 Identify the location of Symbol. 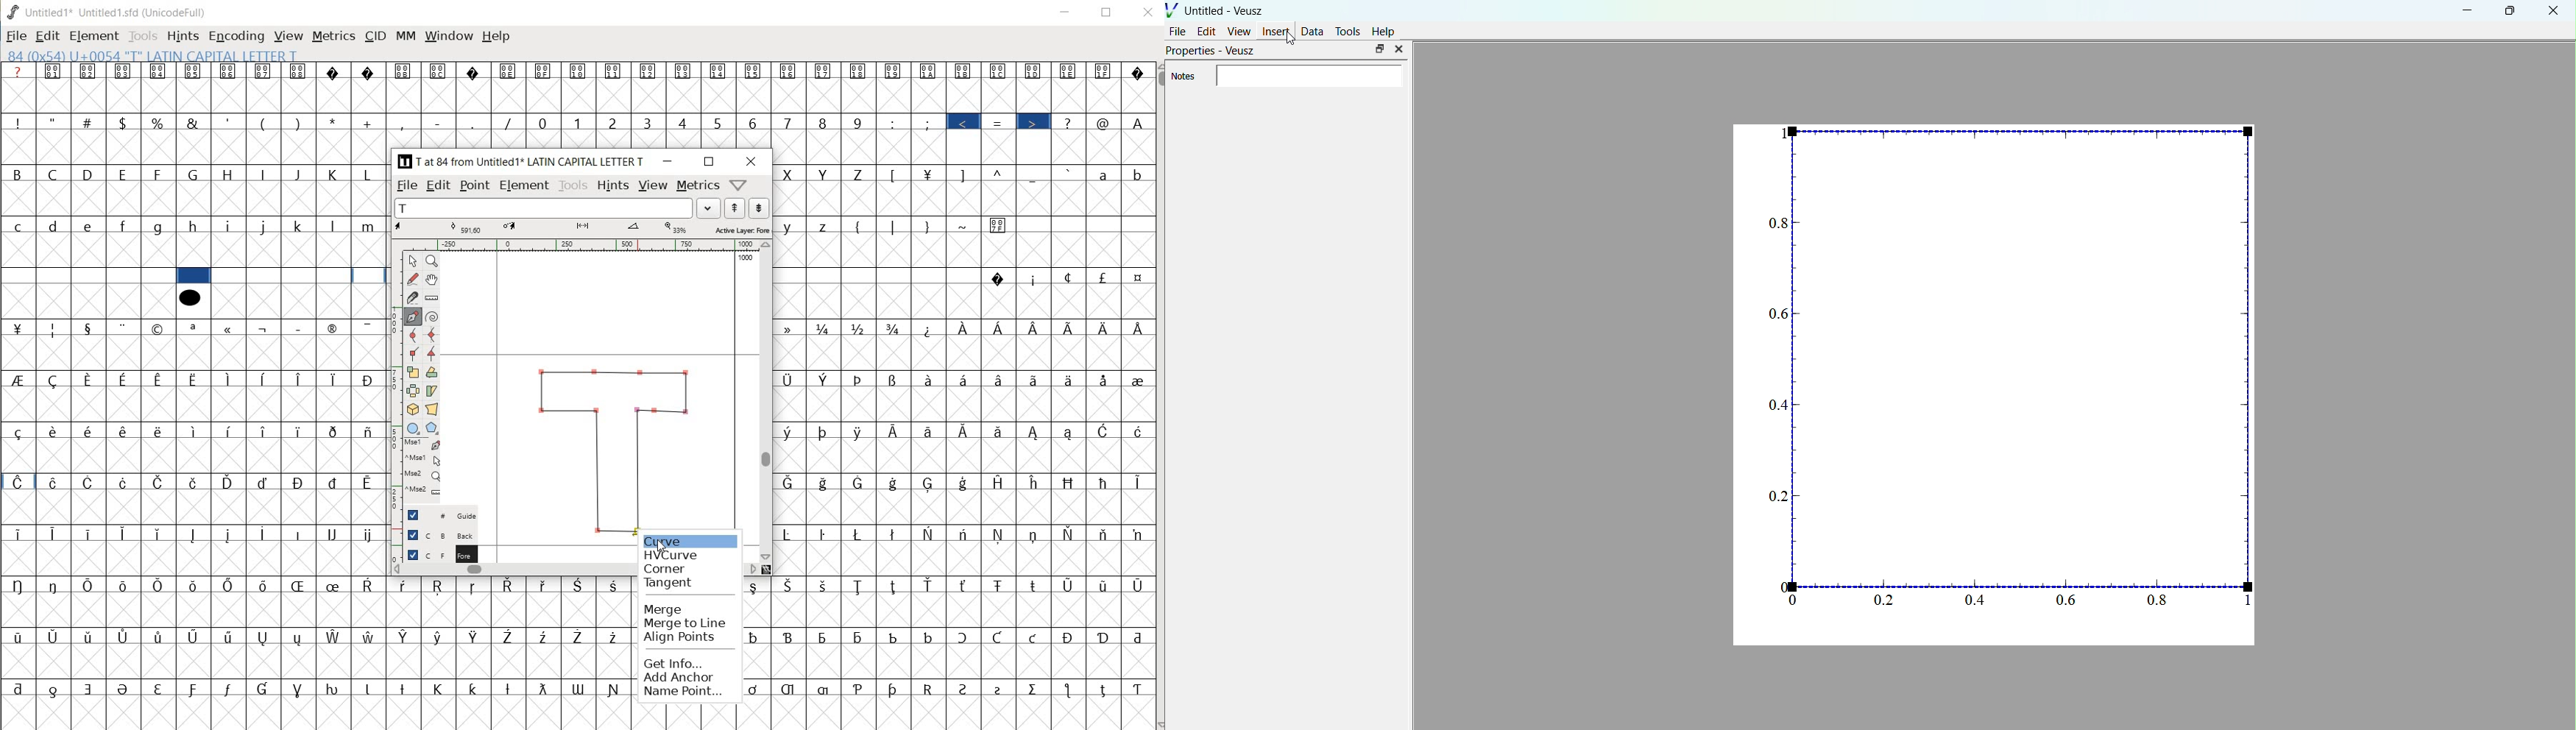
(335, 534).